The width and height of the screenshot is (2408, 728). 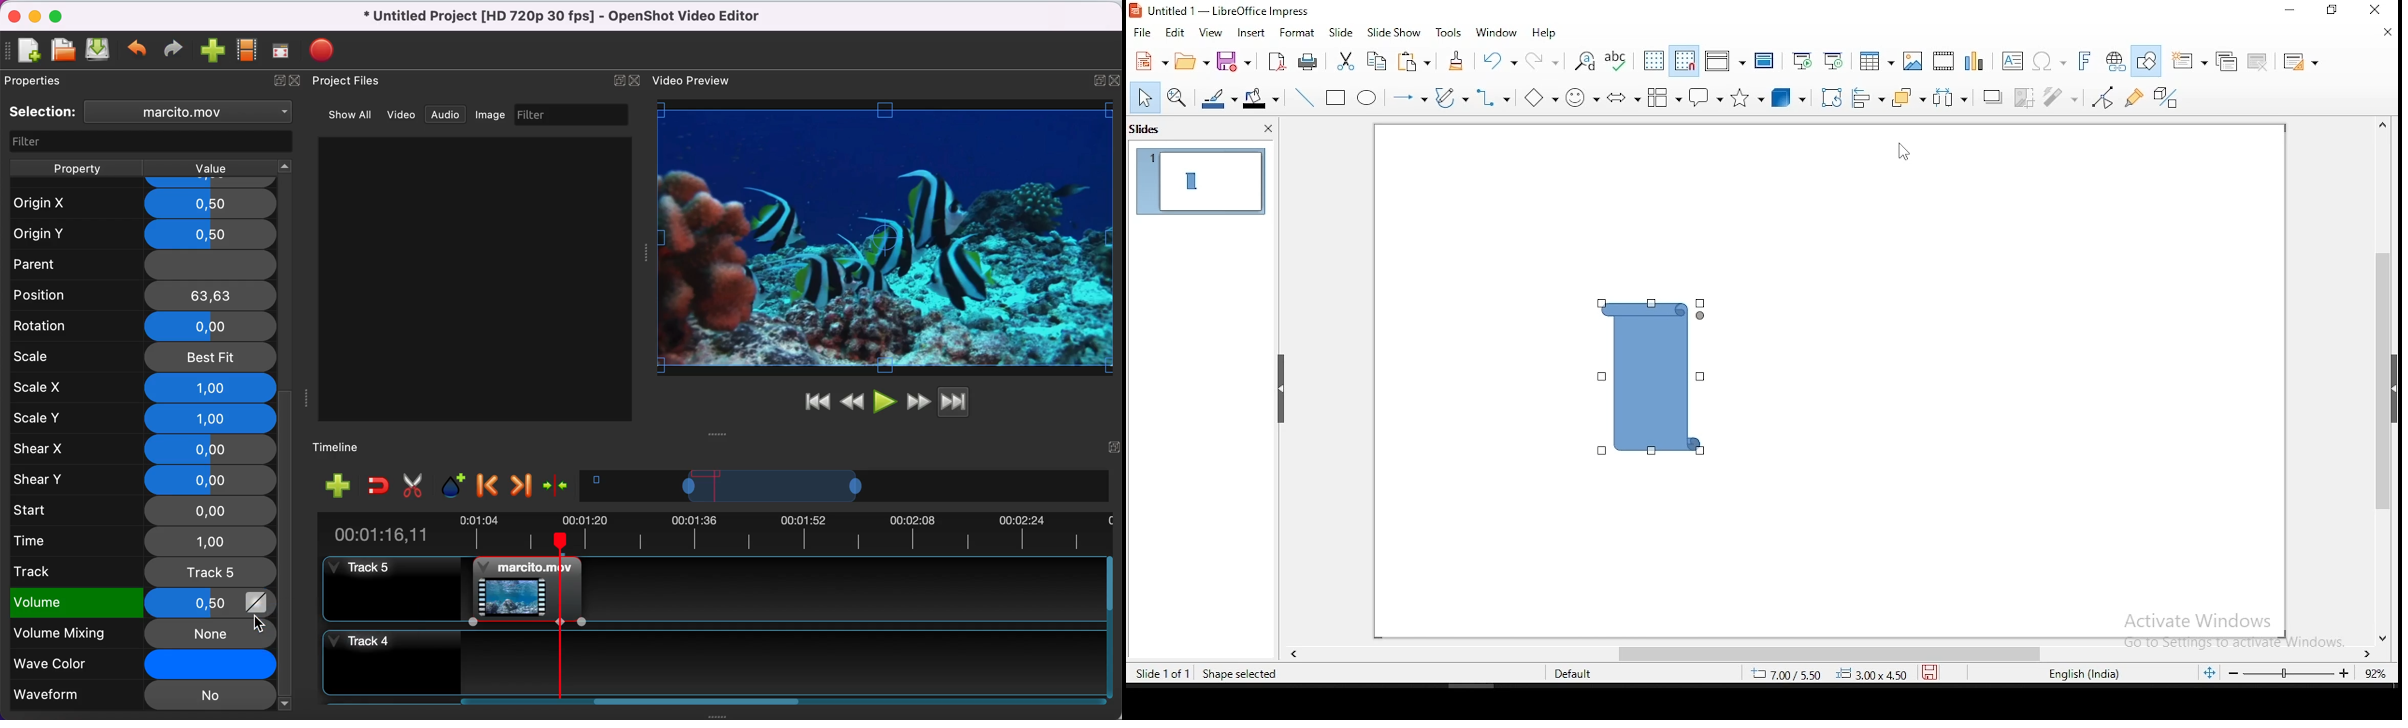 What do you see at coordinates (223, 167) in the screenshot?
I see `value` at bounding box center [223, 167].